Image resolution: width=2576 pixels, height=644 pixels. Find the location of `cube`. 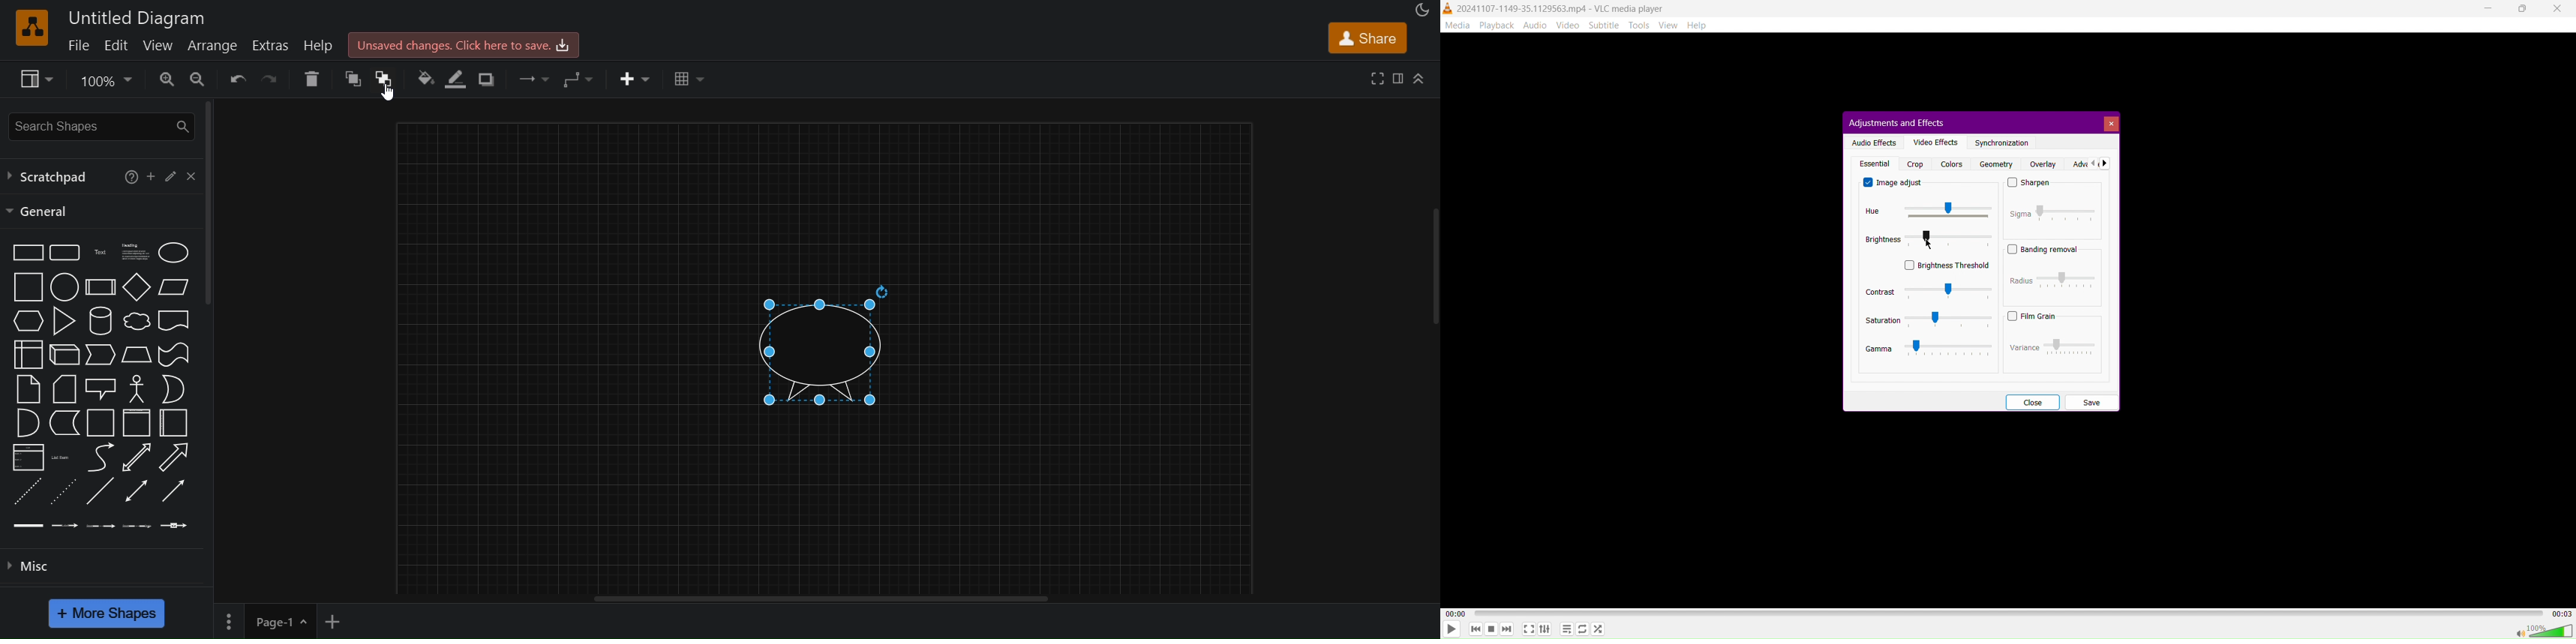

cube is located at coordinates (64, 354).